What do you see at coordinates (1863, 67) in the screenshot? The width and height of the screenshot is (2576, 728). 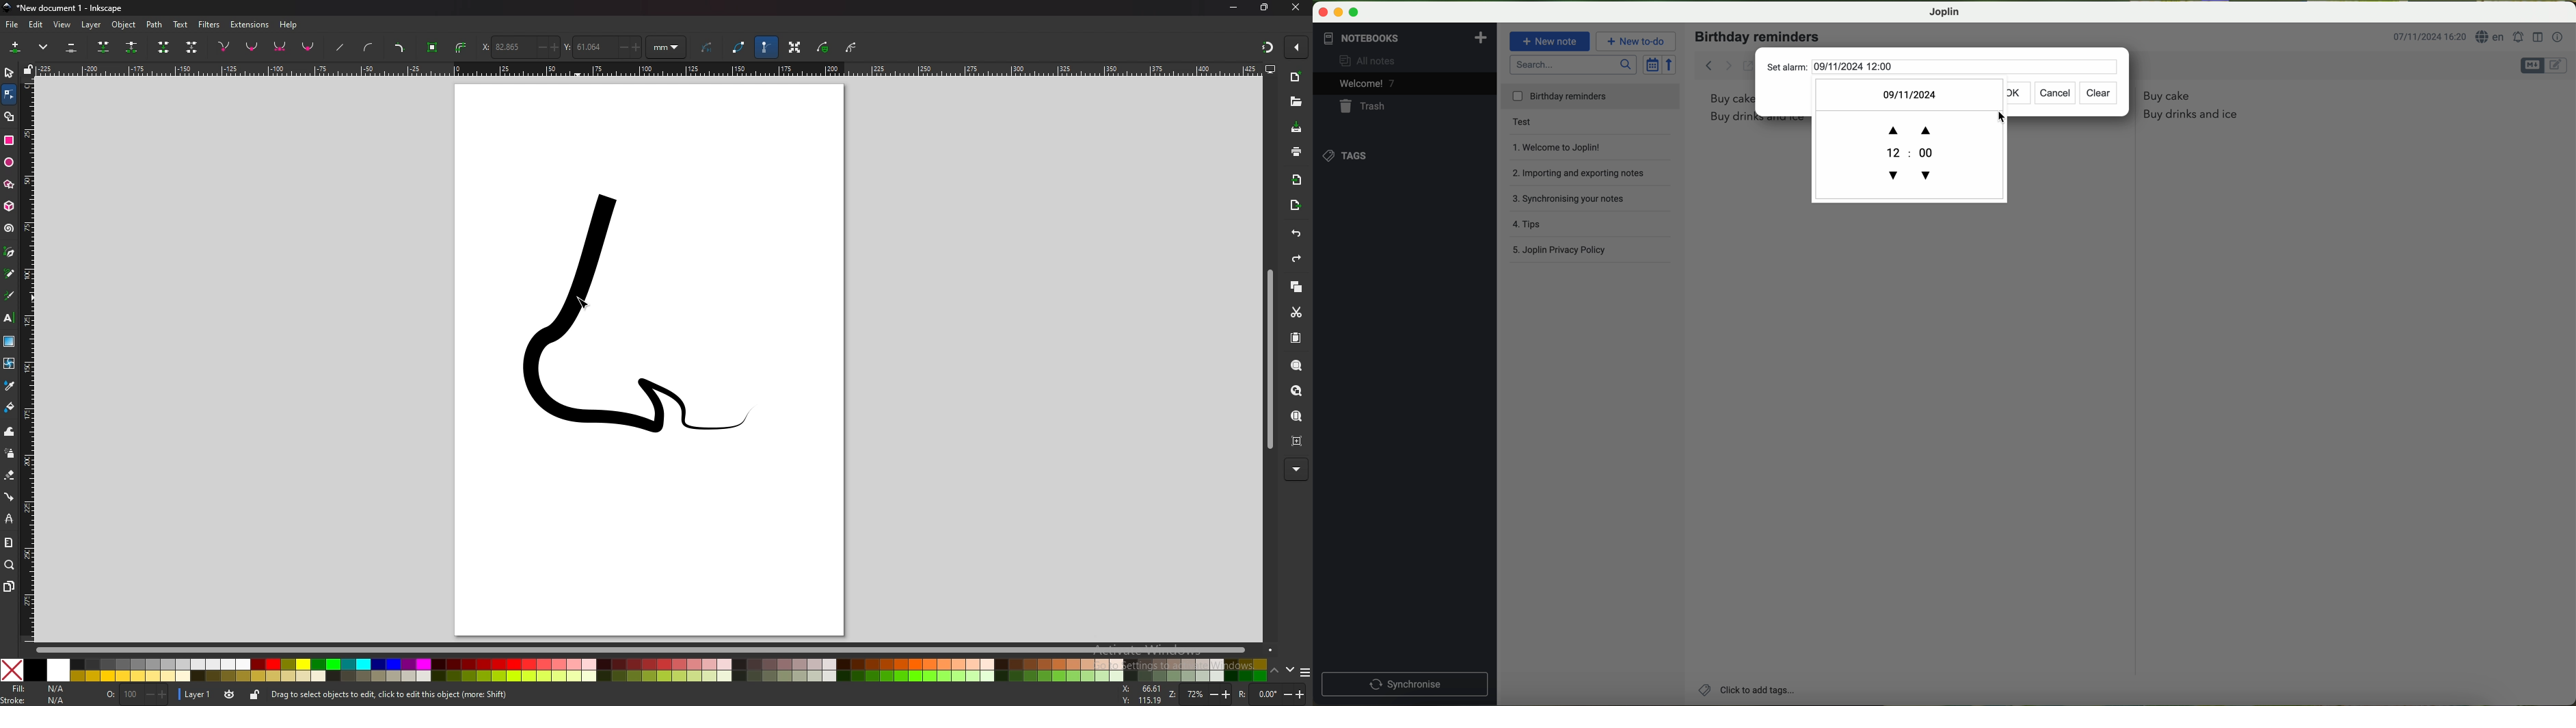 I see `set alarm 09/11/2024 18:00` at bounding box center [1863, 67].